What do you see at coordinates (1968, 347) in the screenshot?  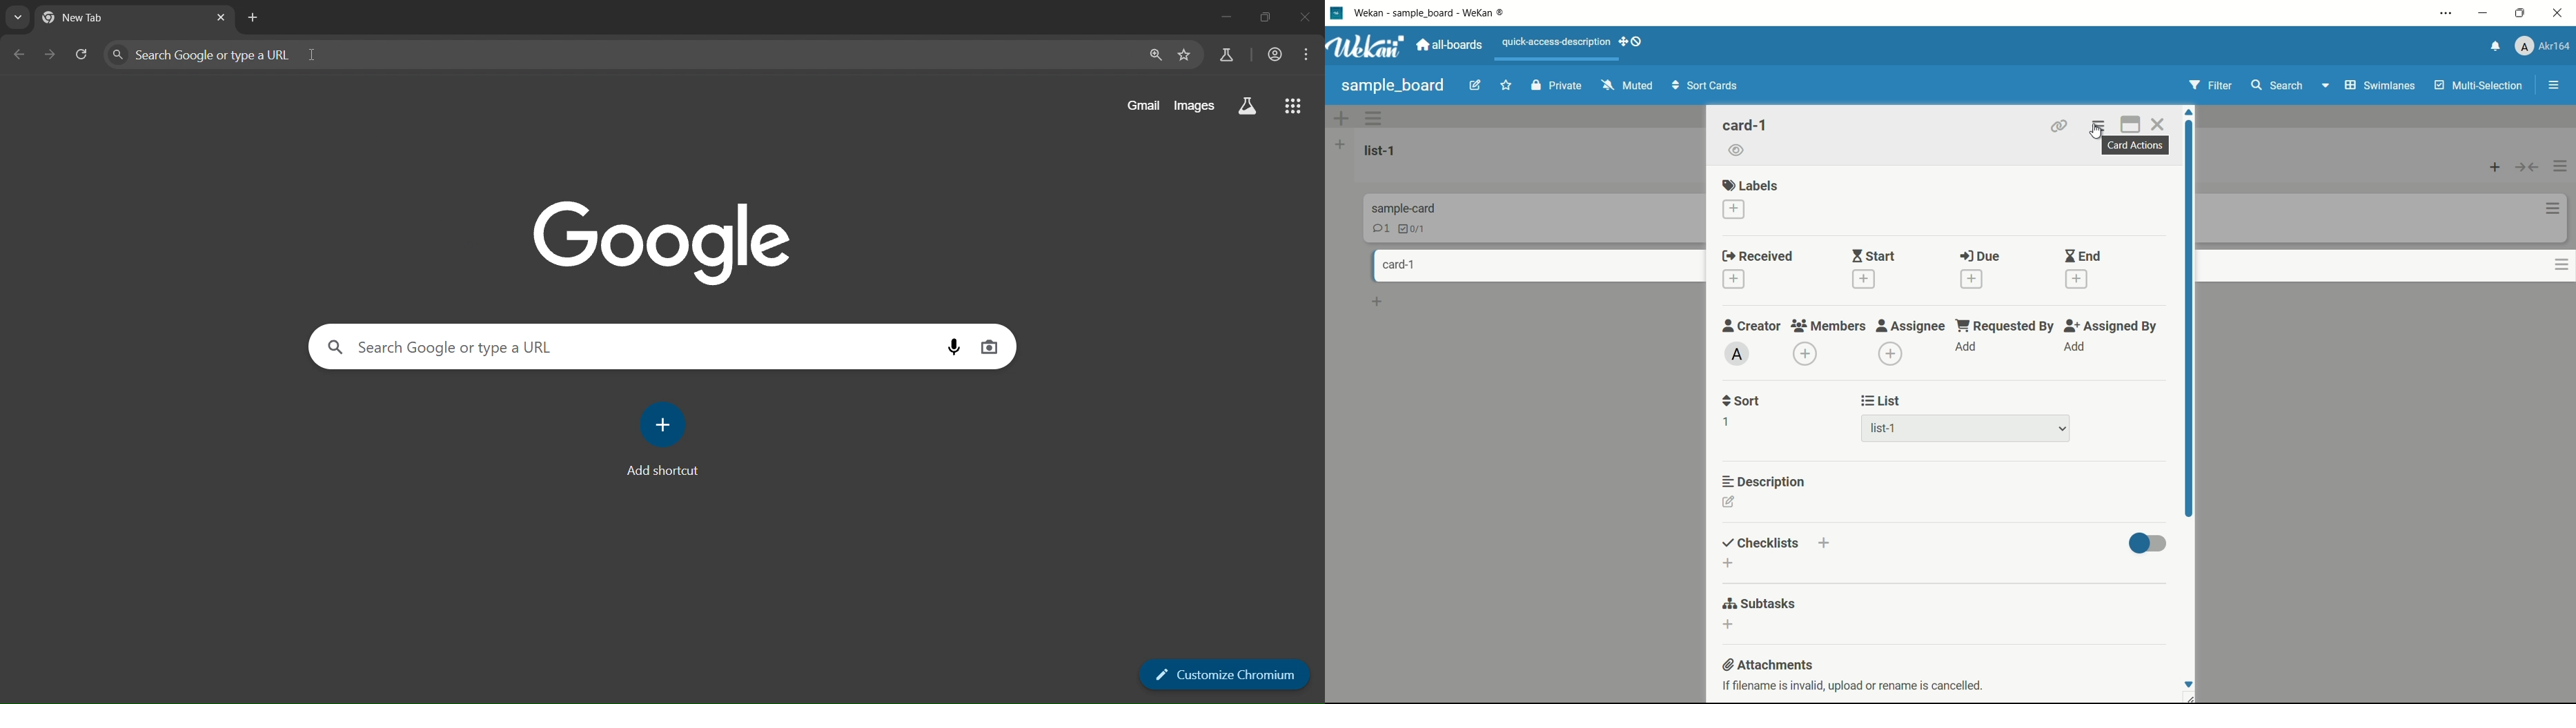 I see `add` at bounding box center [1968, 347].